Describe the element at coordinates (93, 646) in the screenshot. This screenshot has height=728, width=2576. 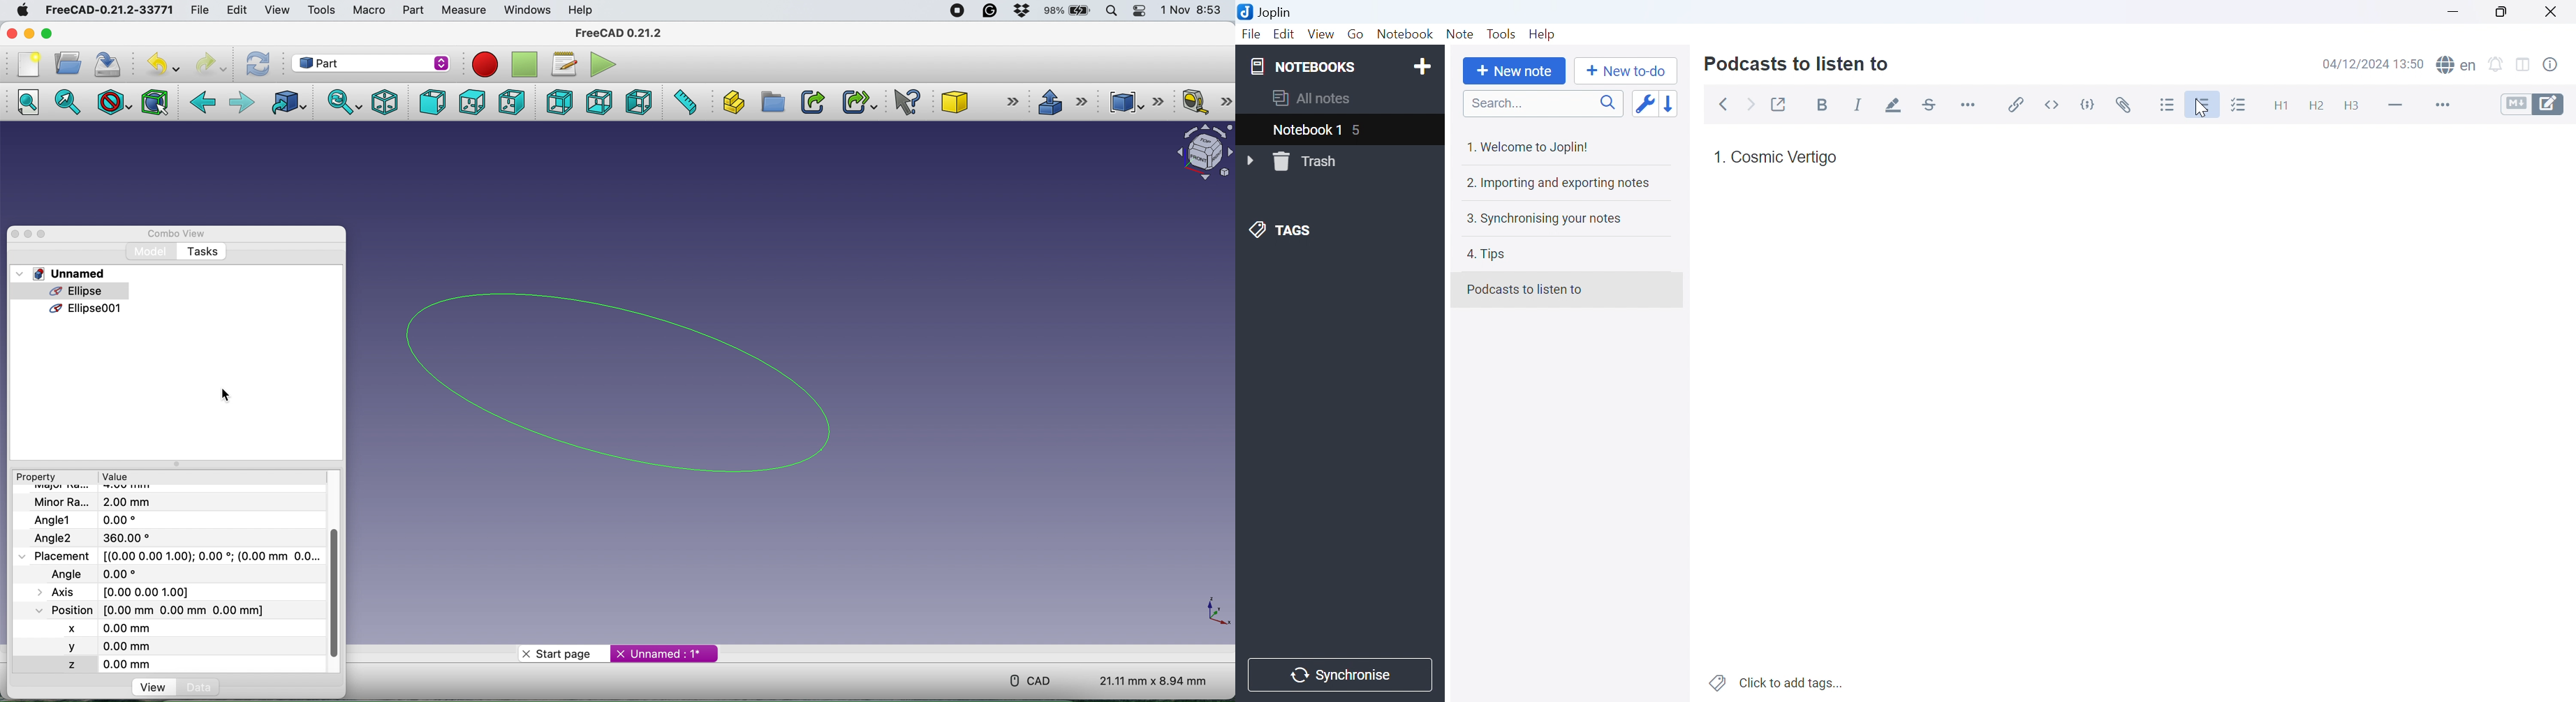
I see `y` at that location.